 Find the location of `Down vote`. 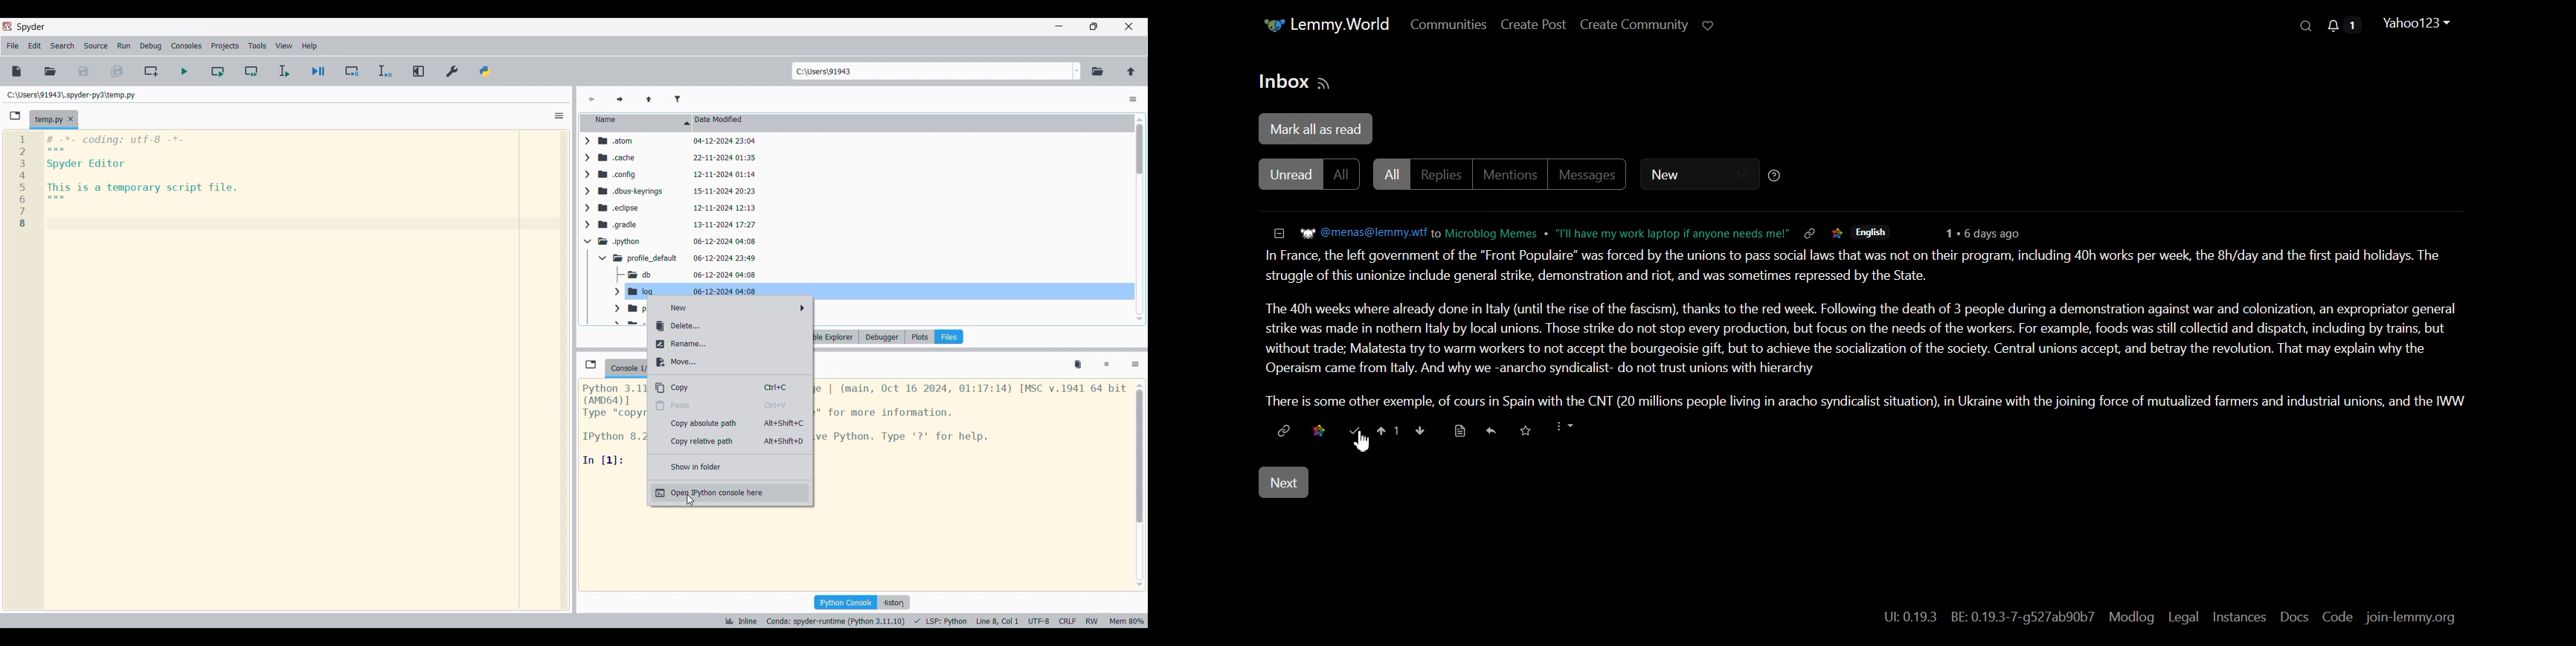

Down vote is located at coordinates (1421, 431).